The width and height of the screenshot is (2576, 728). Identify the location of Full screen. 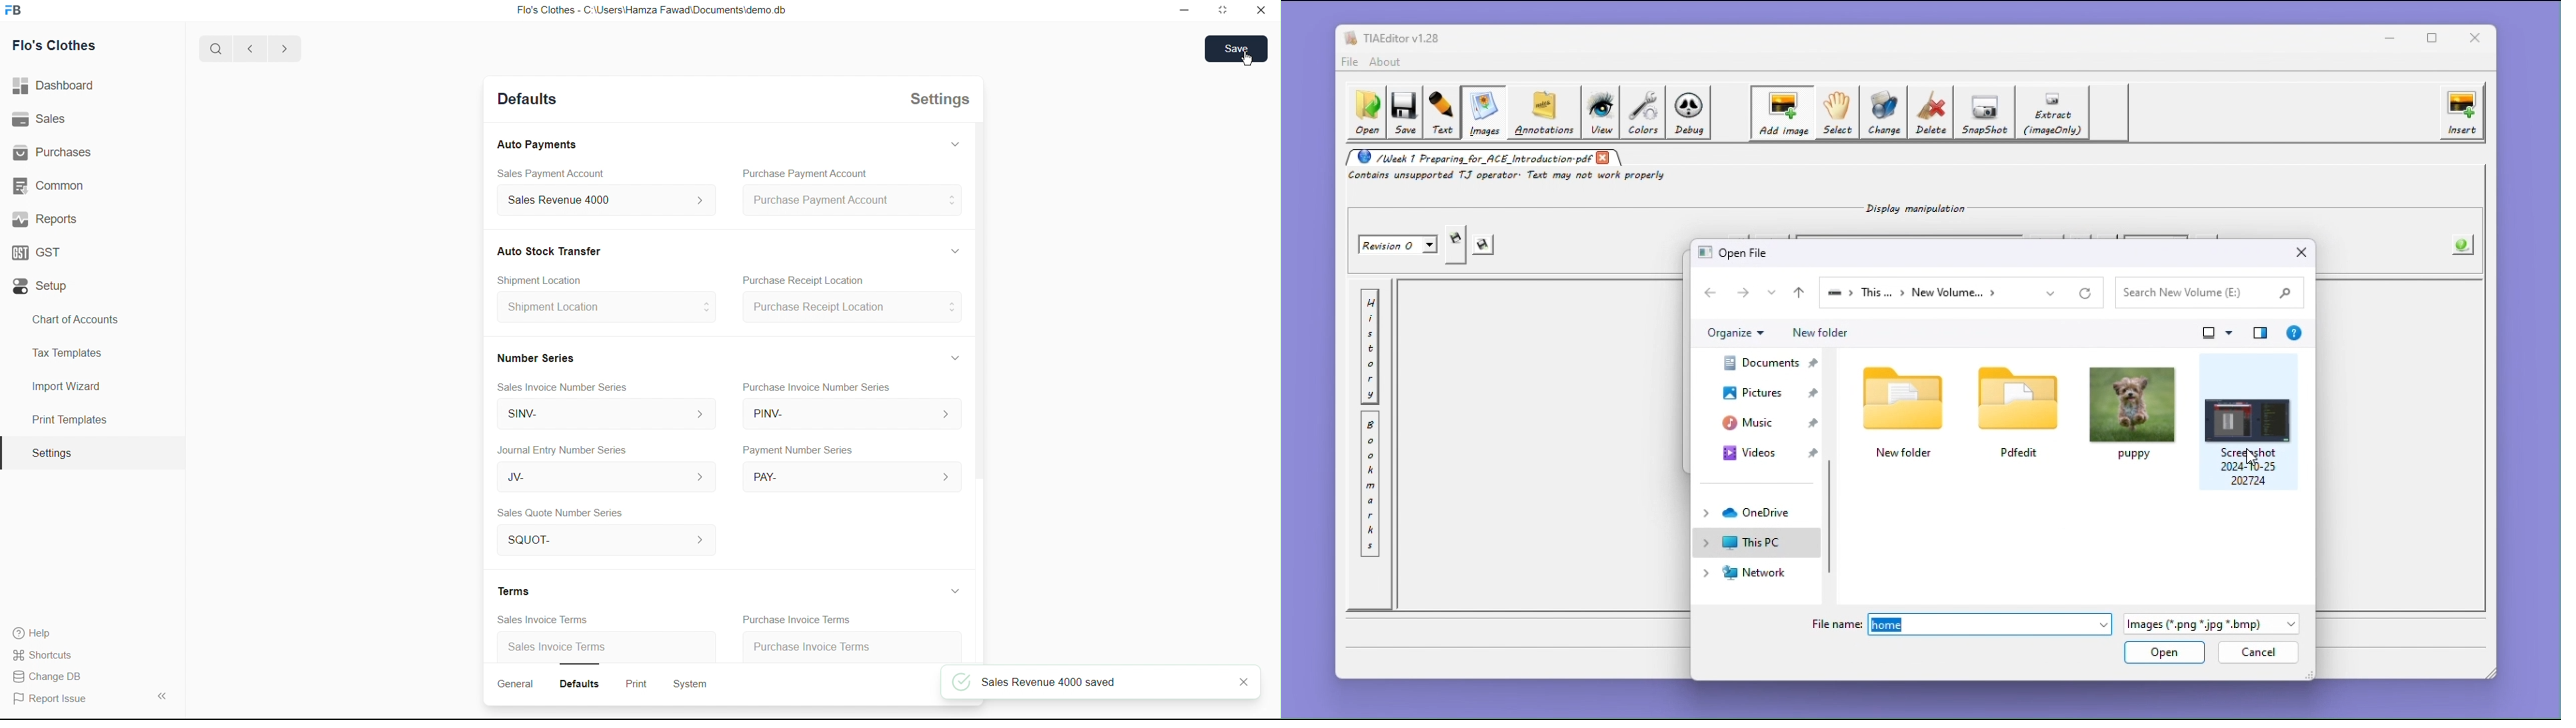
(1224, 11).